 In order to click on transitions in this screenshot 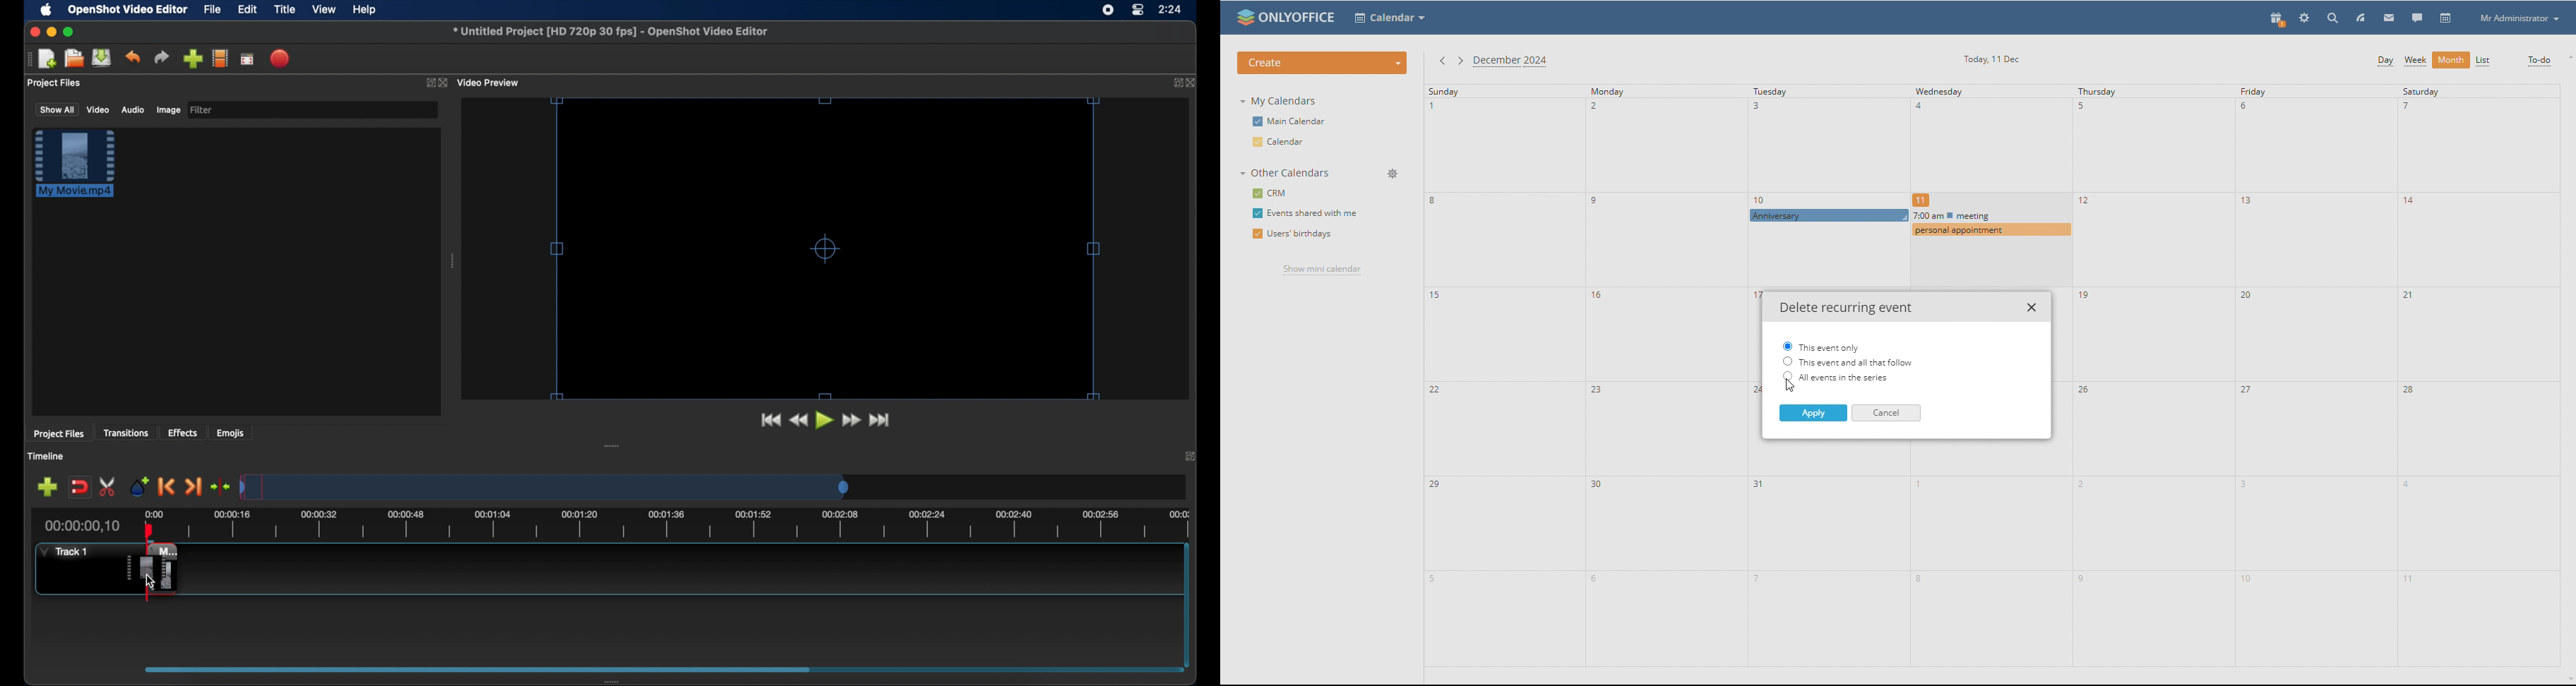, I will do `click(128, 433)`.